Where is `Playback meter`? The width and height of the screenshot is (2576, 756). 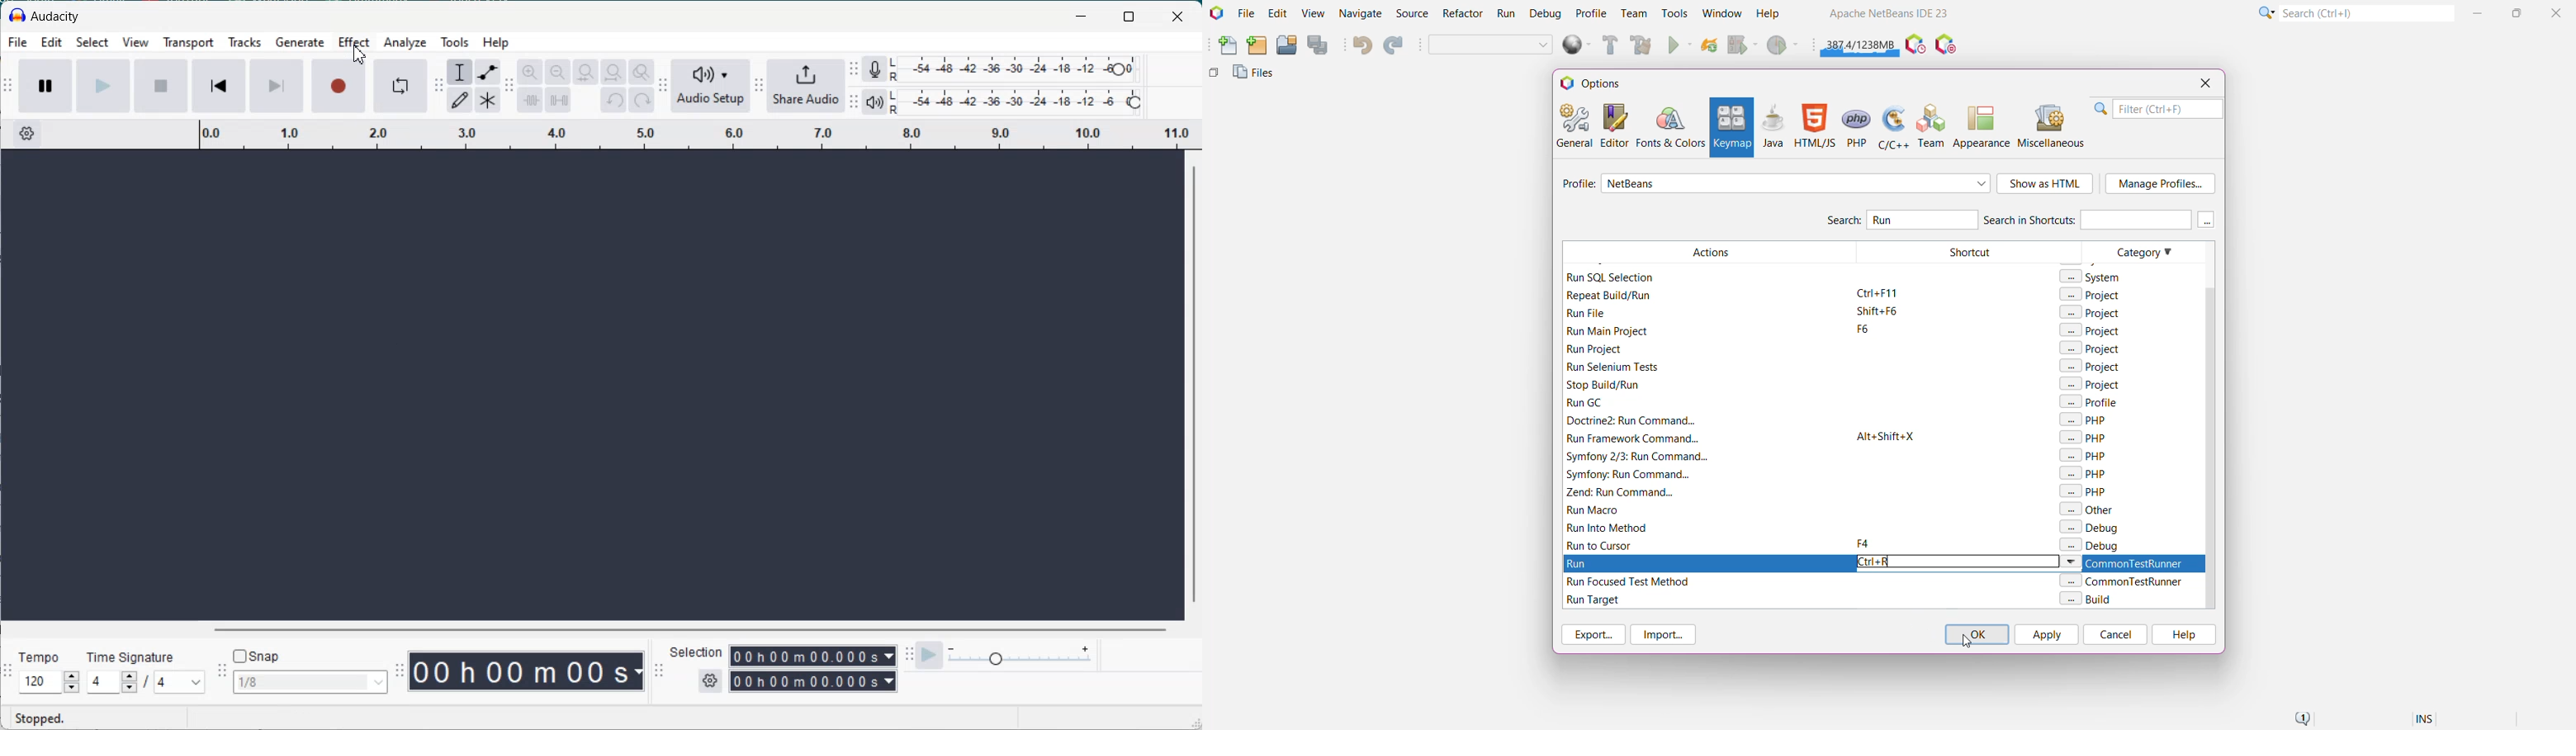
Playback meter is located at coordinates (874, 102).